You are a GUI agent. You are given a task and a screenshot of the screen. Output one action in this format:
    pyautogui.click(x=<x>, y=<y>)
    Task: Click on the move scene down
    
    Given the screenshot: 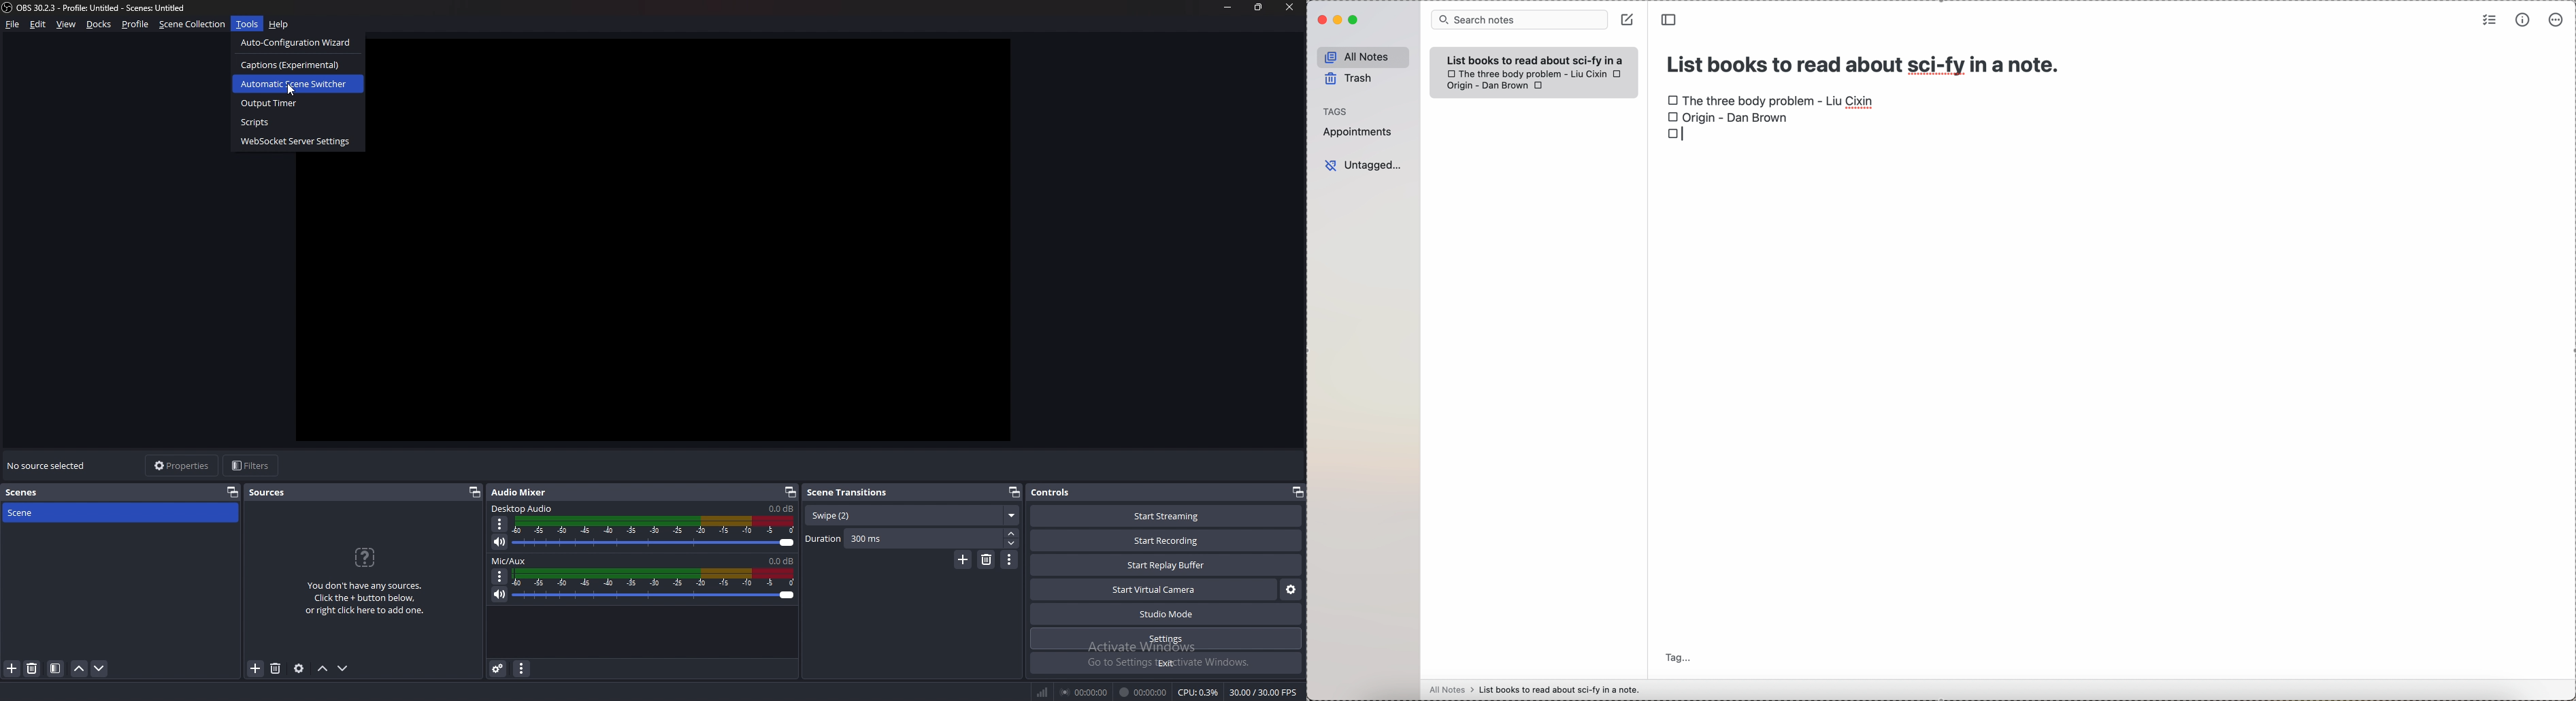 What is the action you would take?
    pyautogui.click(x=100, y=668)
    